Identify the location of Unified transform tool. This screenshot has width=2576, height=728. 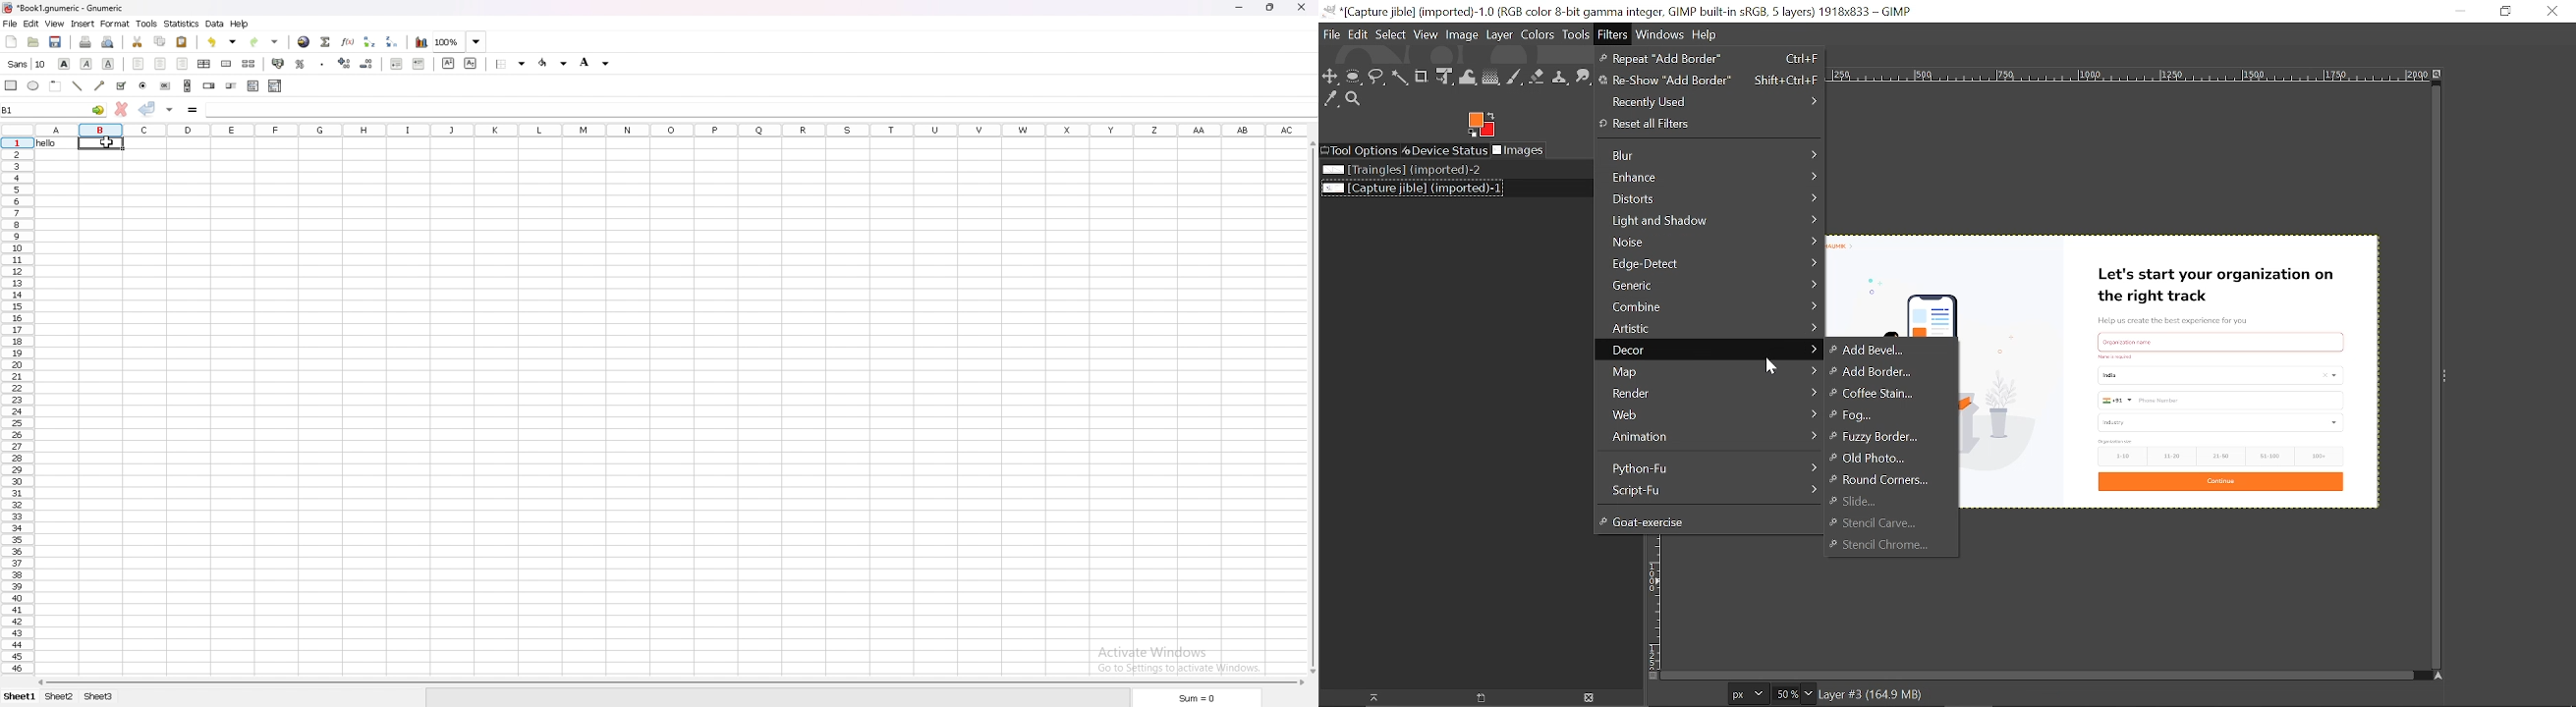
(1444, 78).